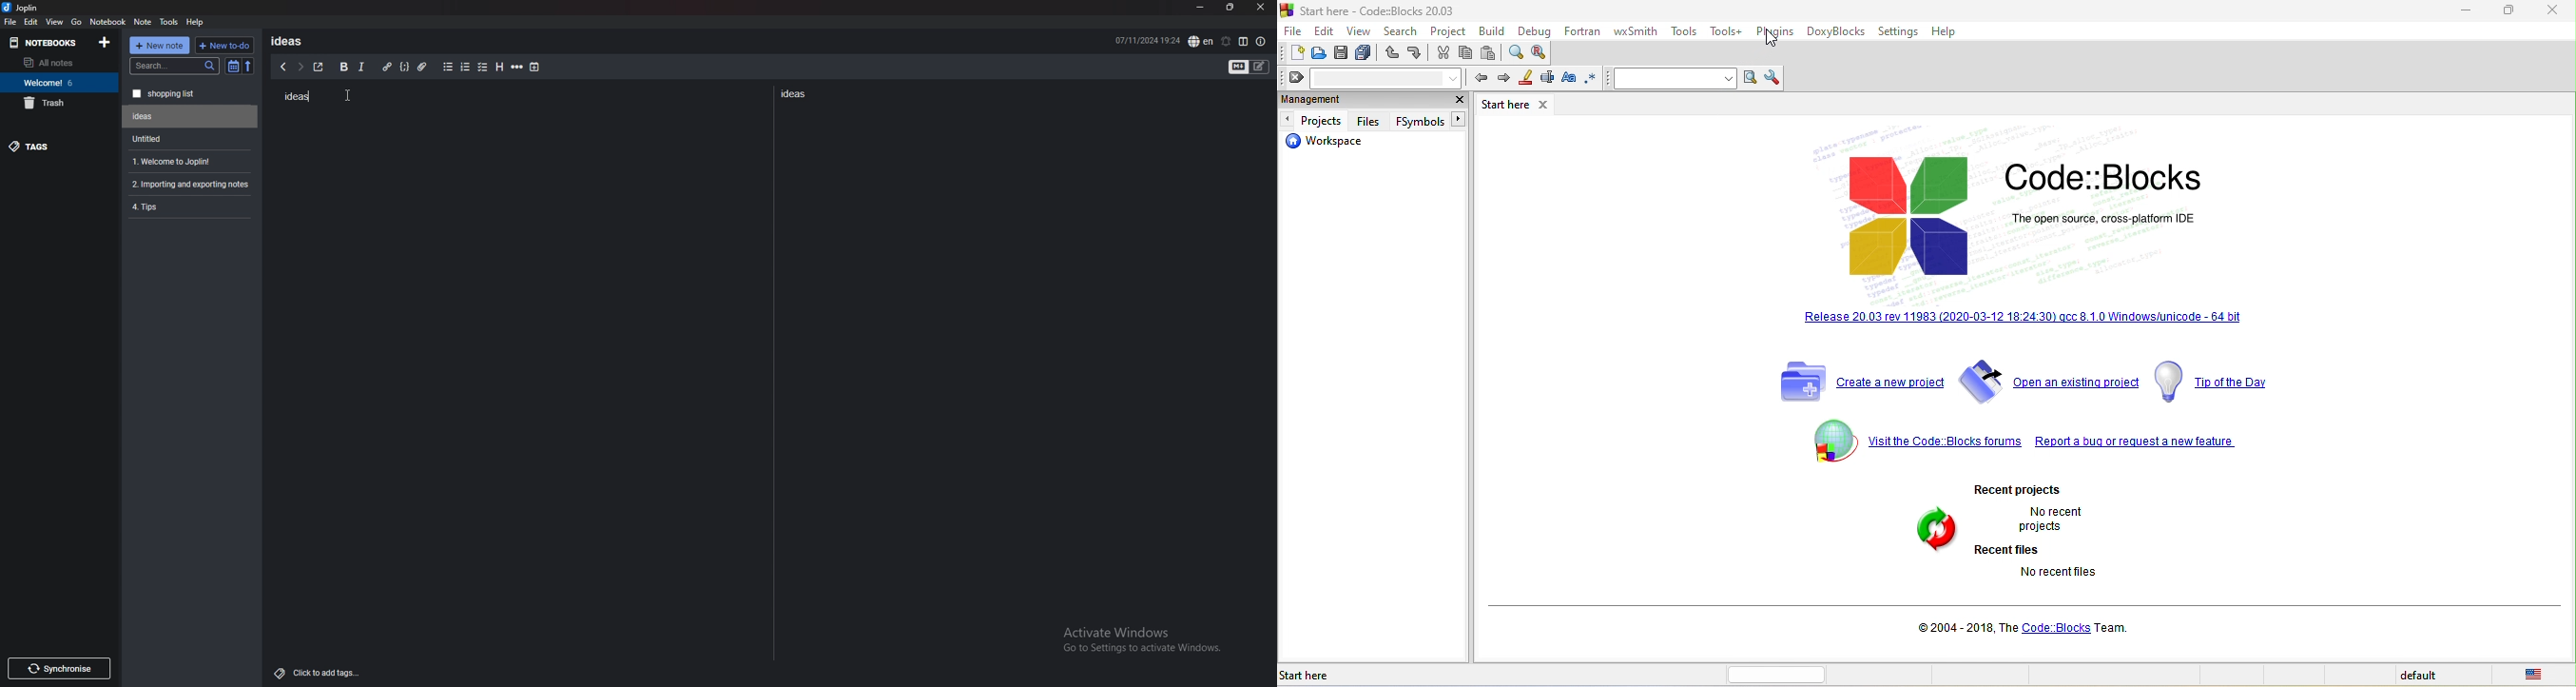 This screenshot has height=700, width=2576. Describe the element at coordinates (353, 95) in the screenshot. I see `cursor` at that location.